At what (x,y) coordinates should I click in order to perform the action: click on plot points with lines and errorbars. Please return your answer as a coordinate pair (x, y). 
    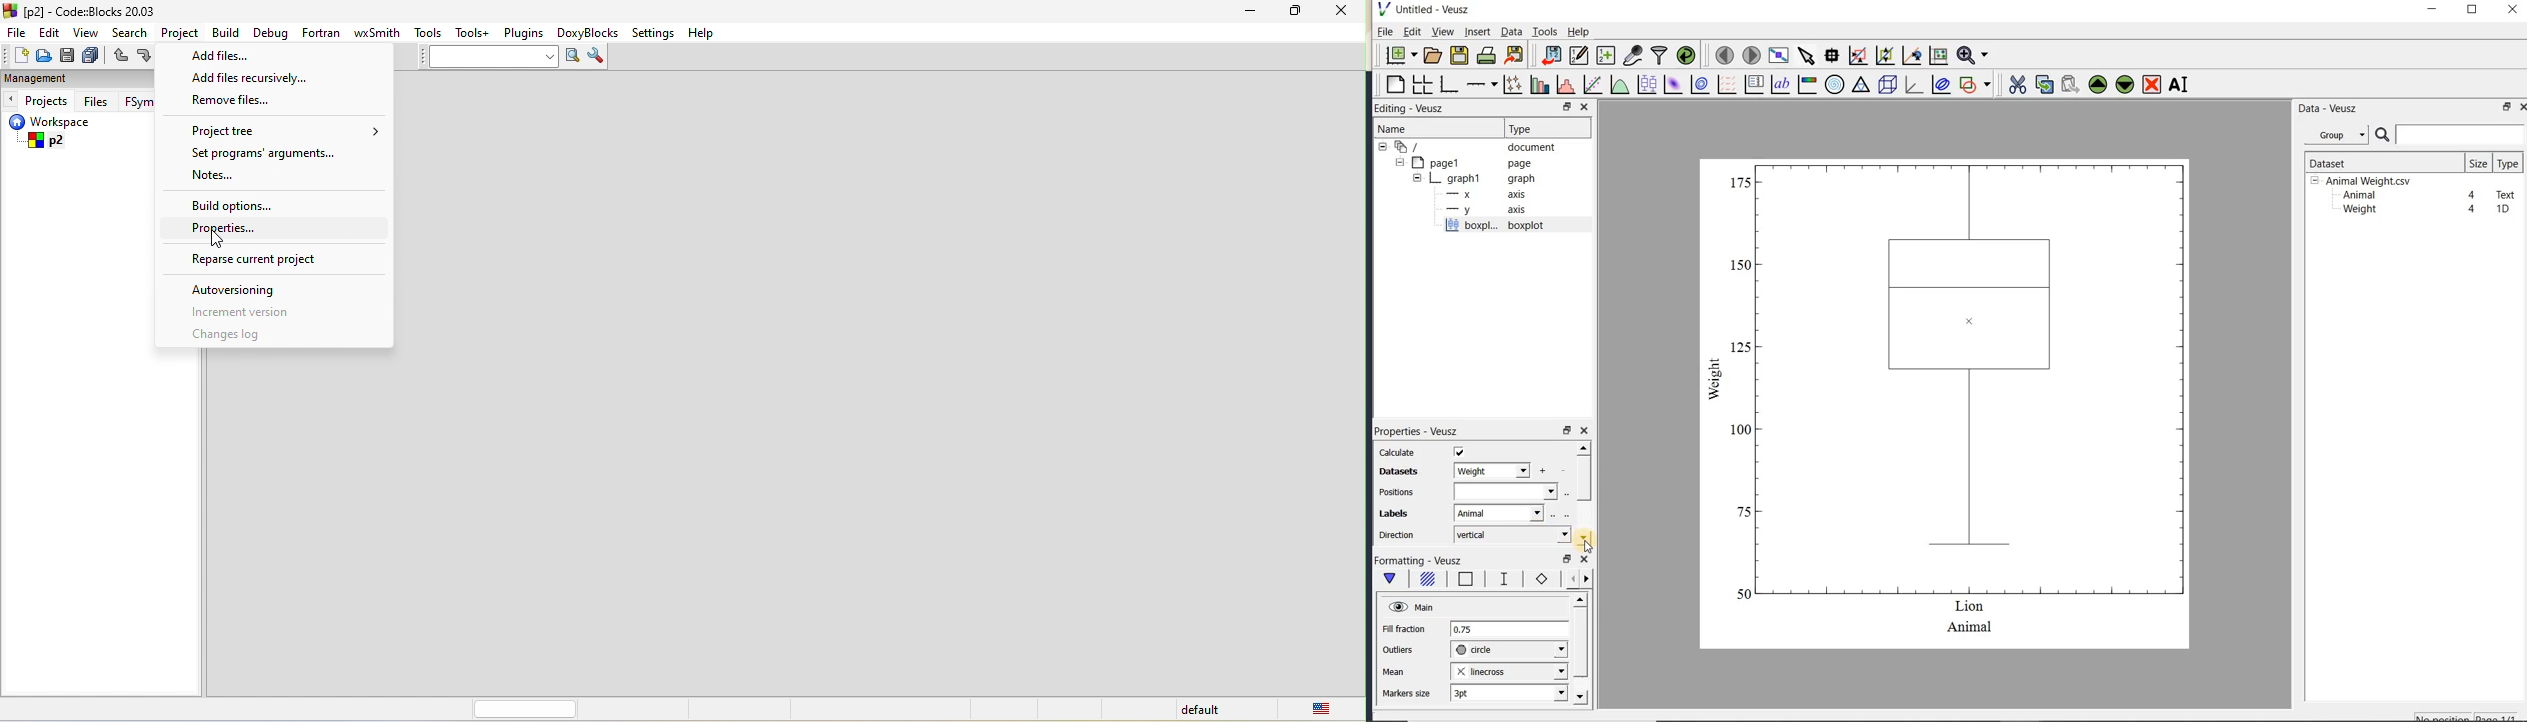
    Looking at the image, I should click on (1514, 84).